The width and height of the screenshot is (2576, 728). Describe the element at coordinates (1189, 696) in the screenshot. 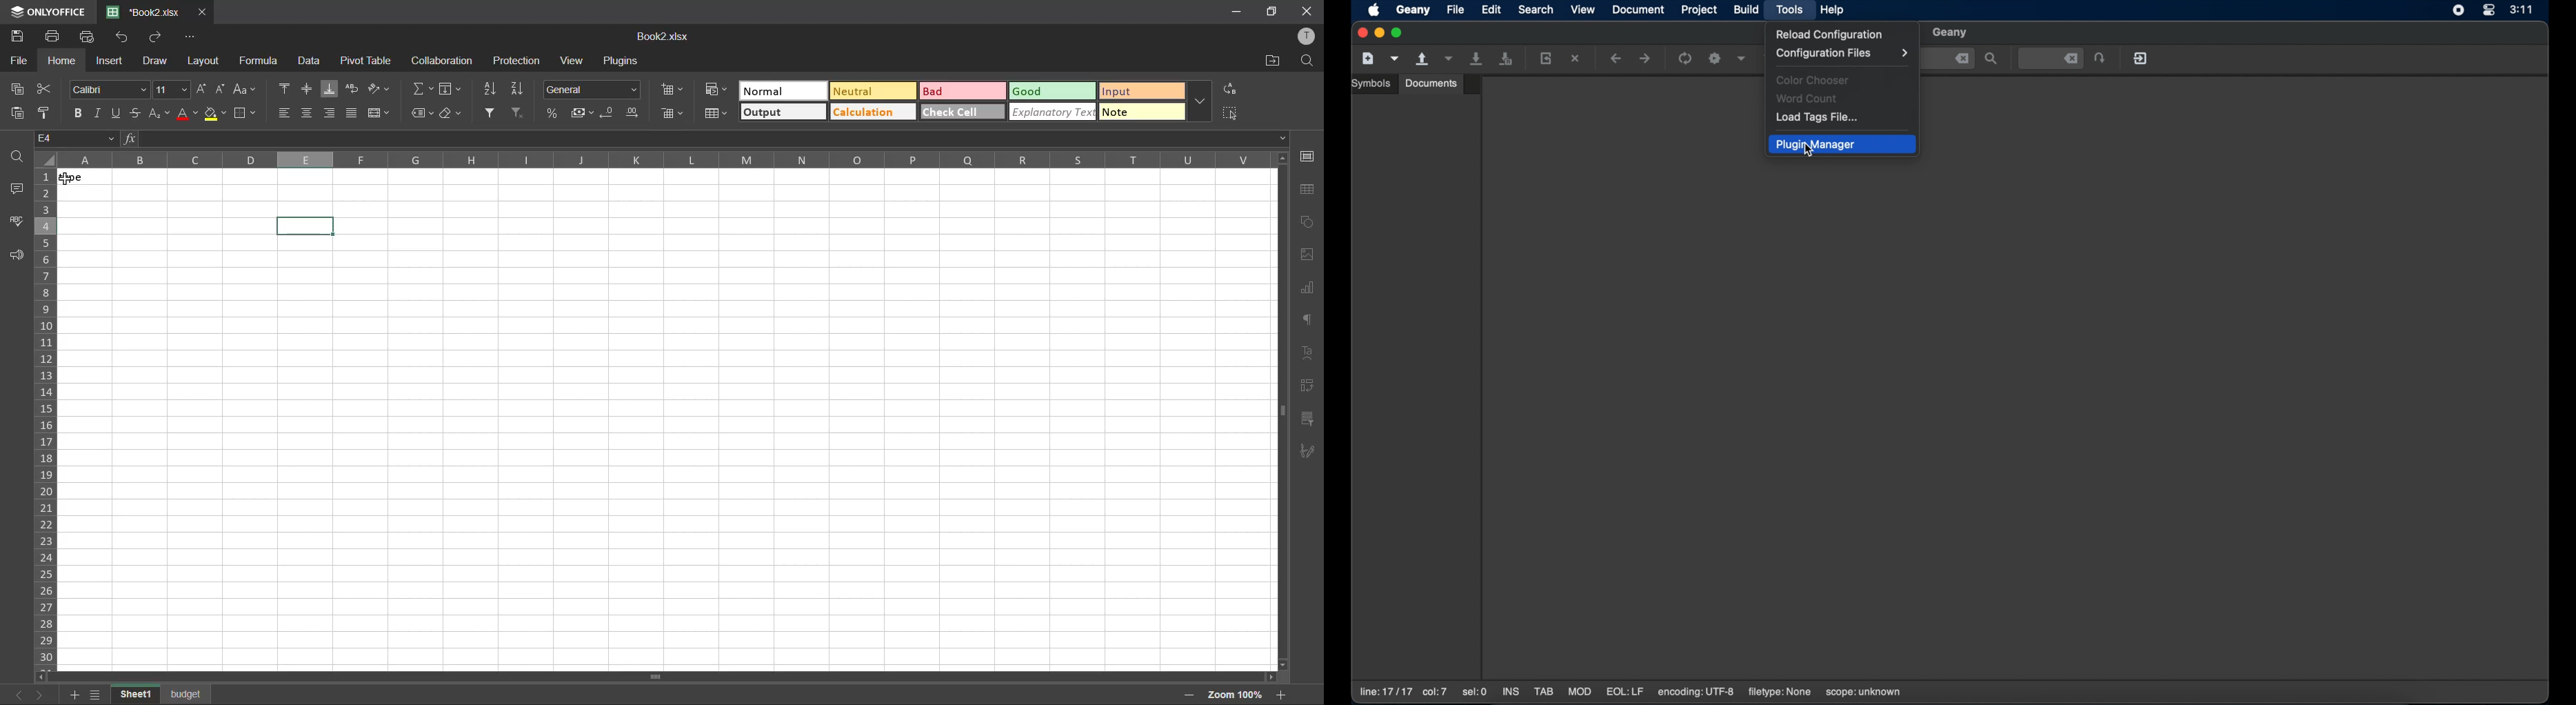

I see `zoom out` at that location.